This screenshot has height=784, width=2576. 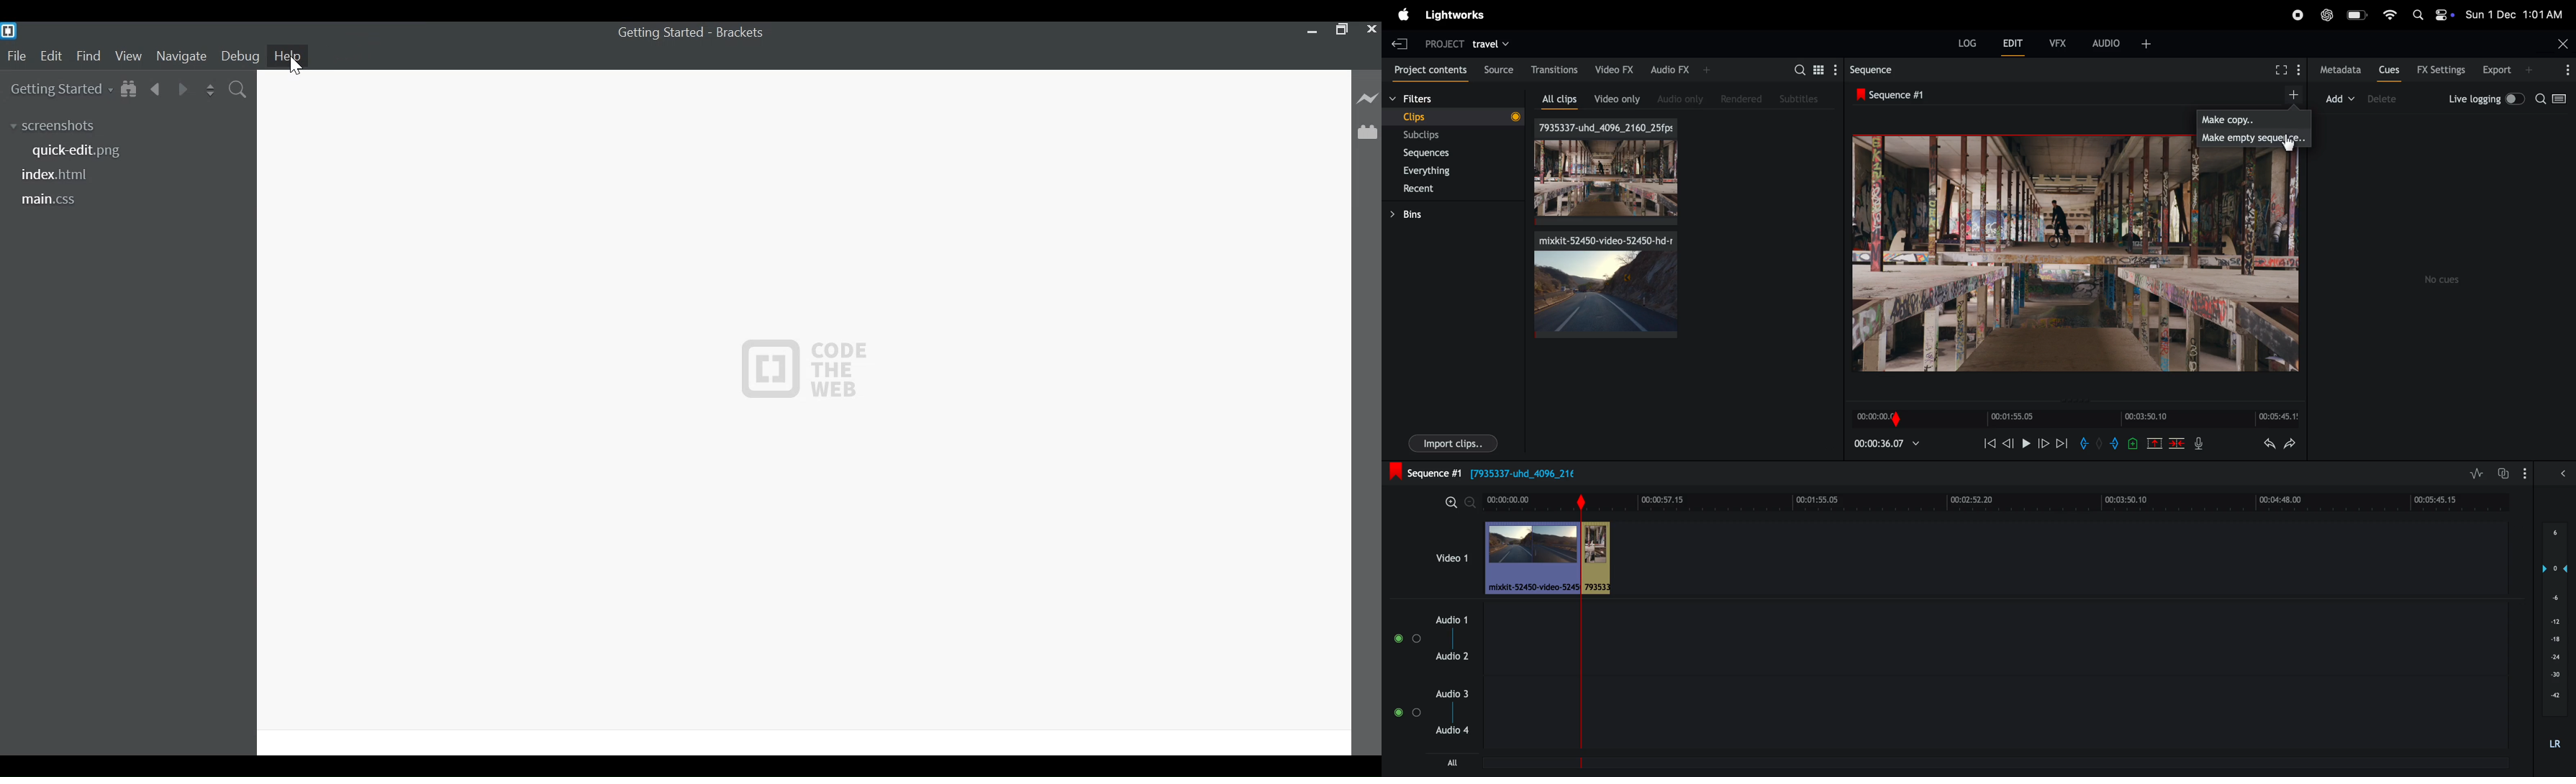 I want to click on File, so click(x=16, y=57).